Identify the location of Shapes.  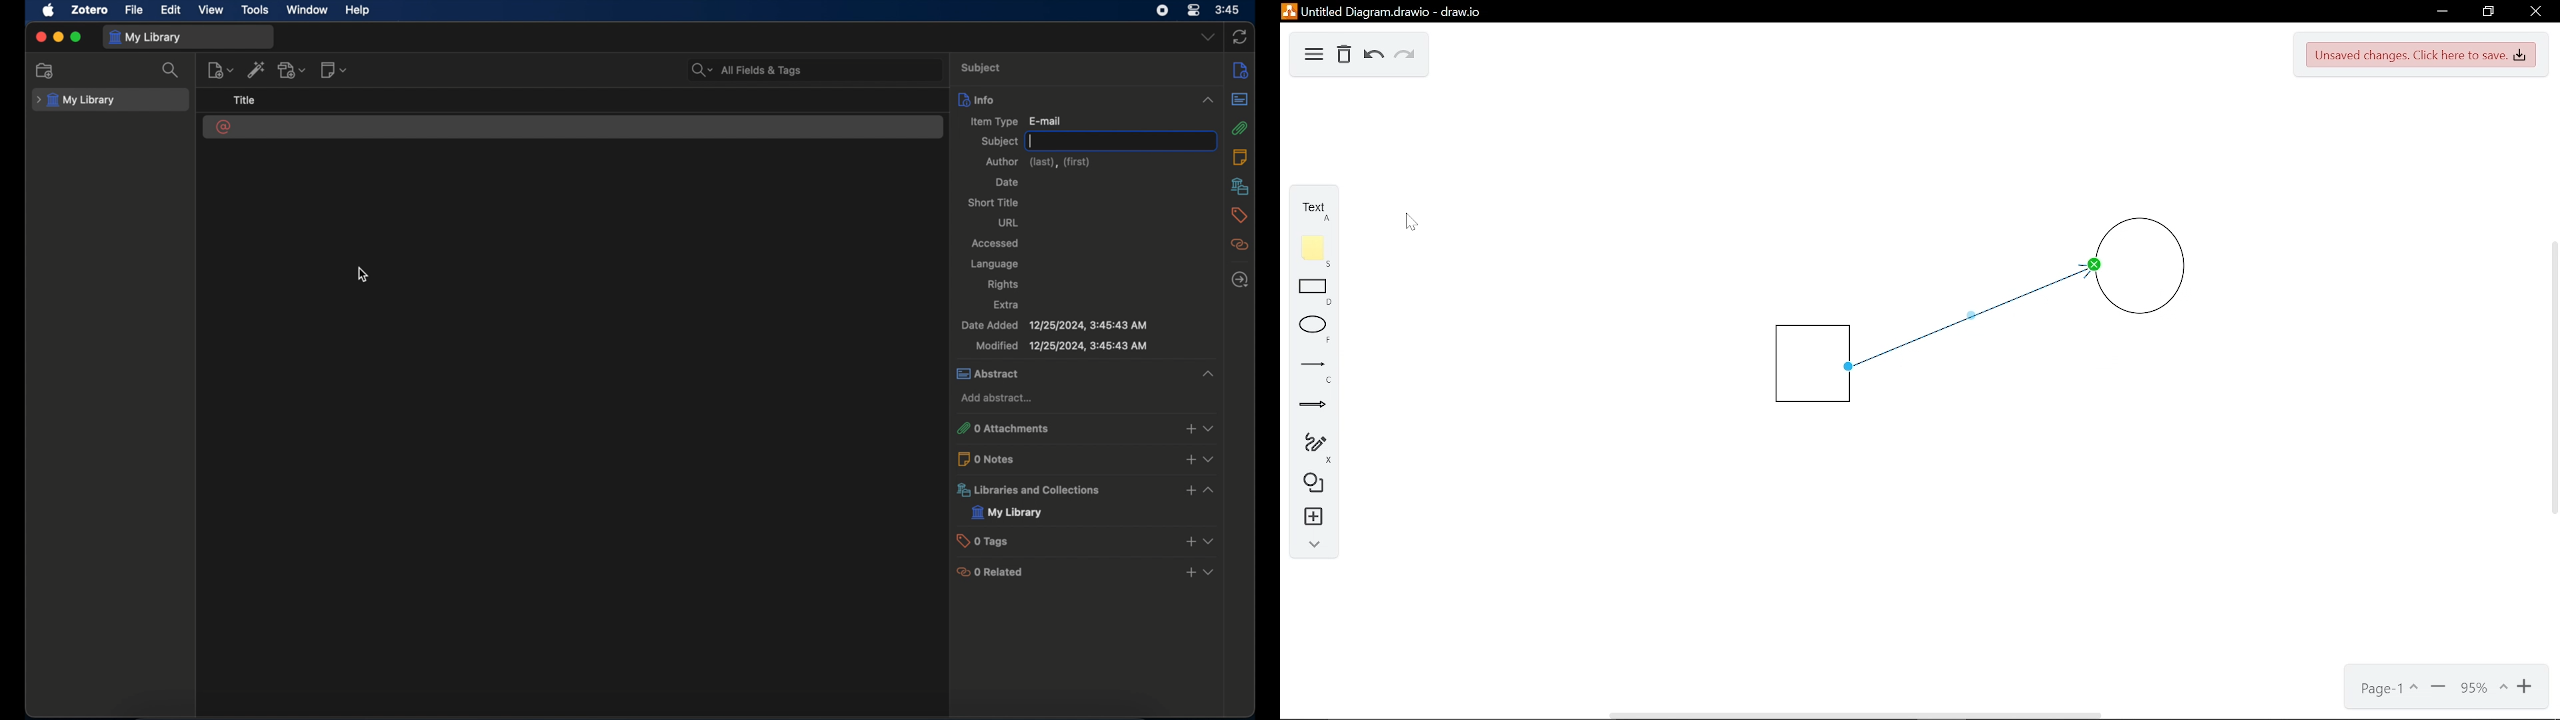
(1306, 483).